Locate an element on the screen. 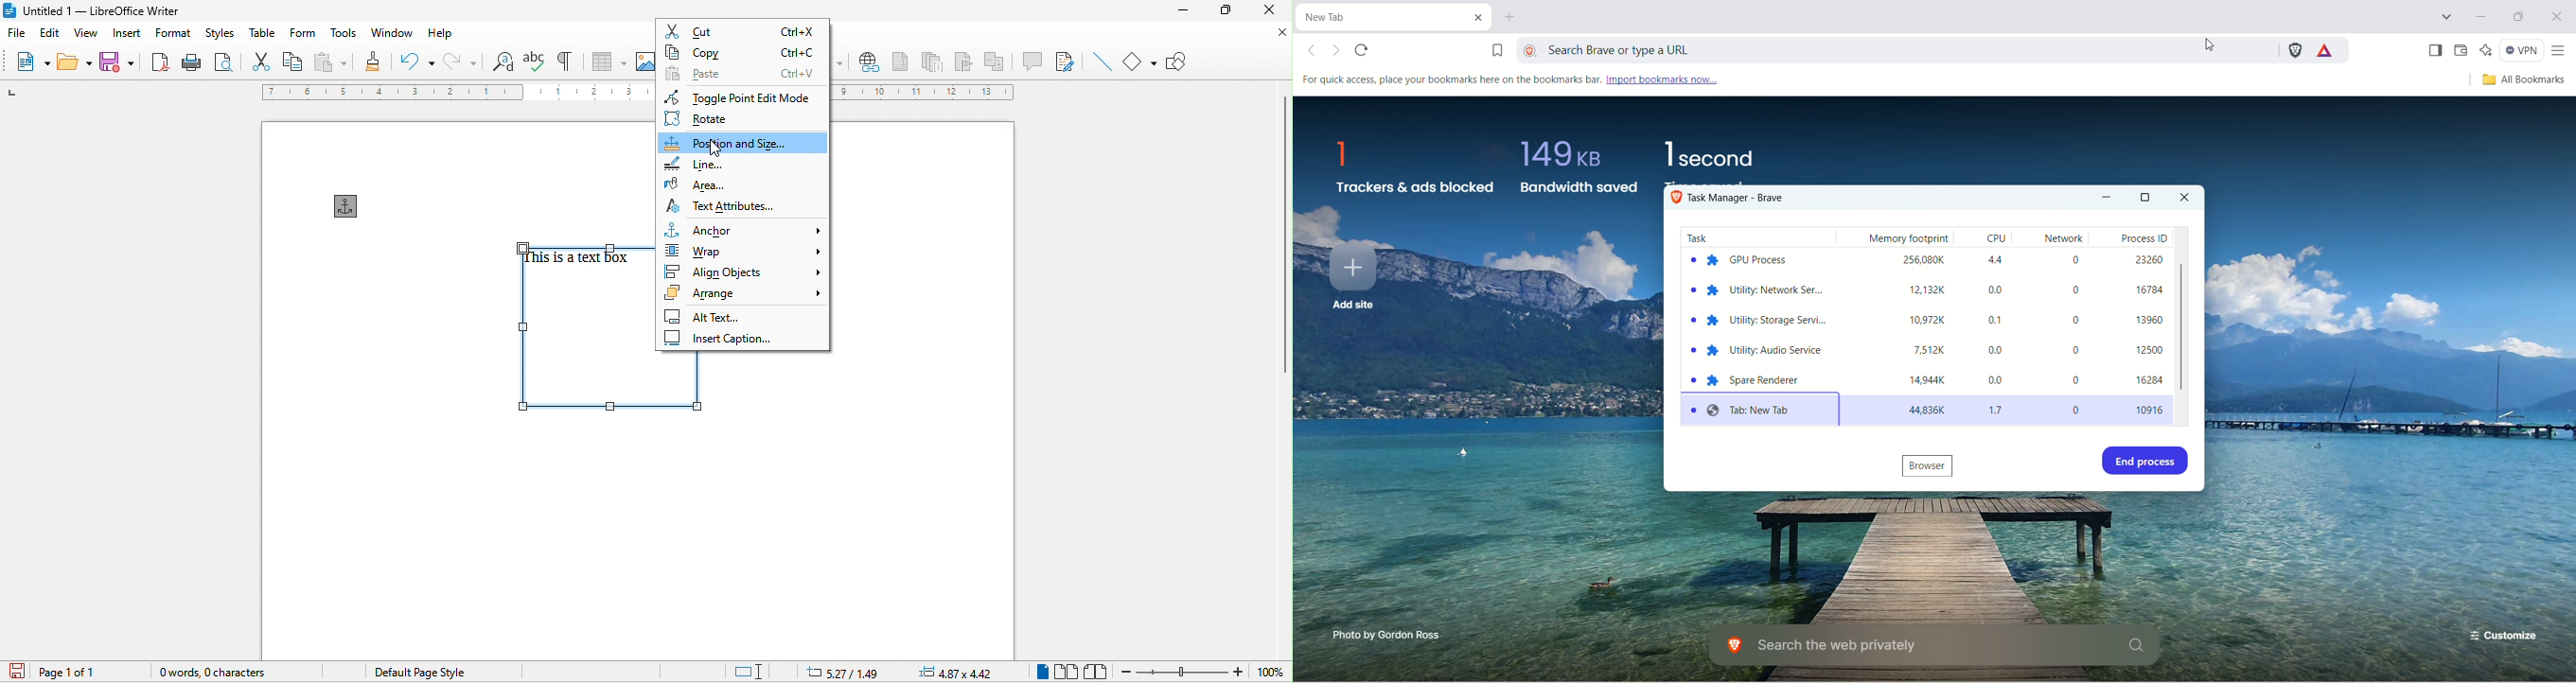 The height and width of the screenshot is (700, 2576). anchor is located at coordinates (745, 229).